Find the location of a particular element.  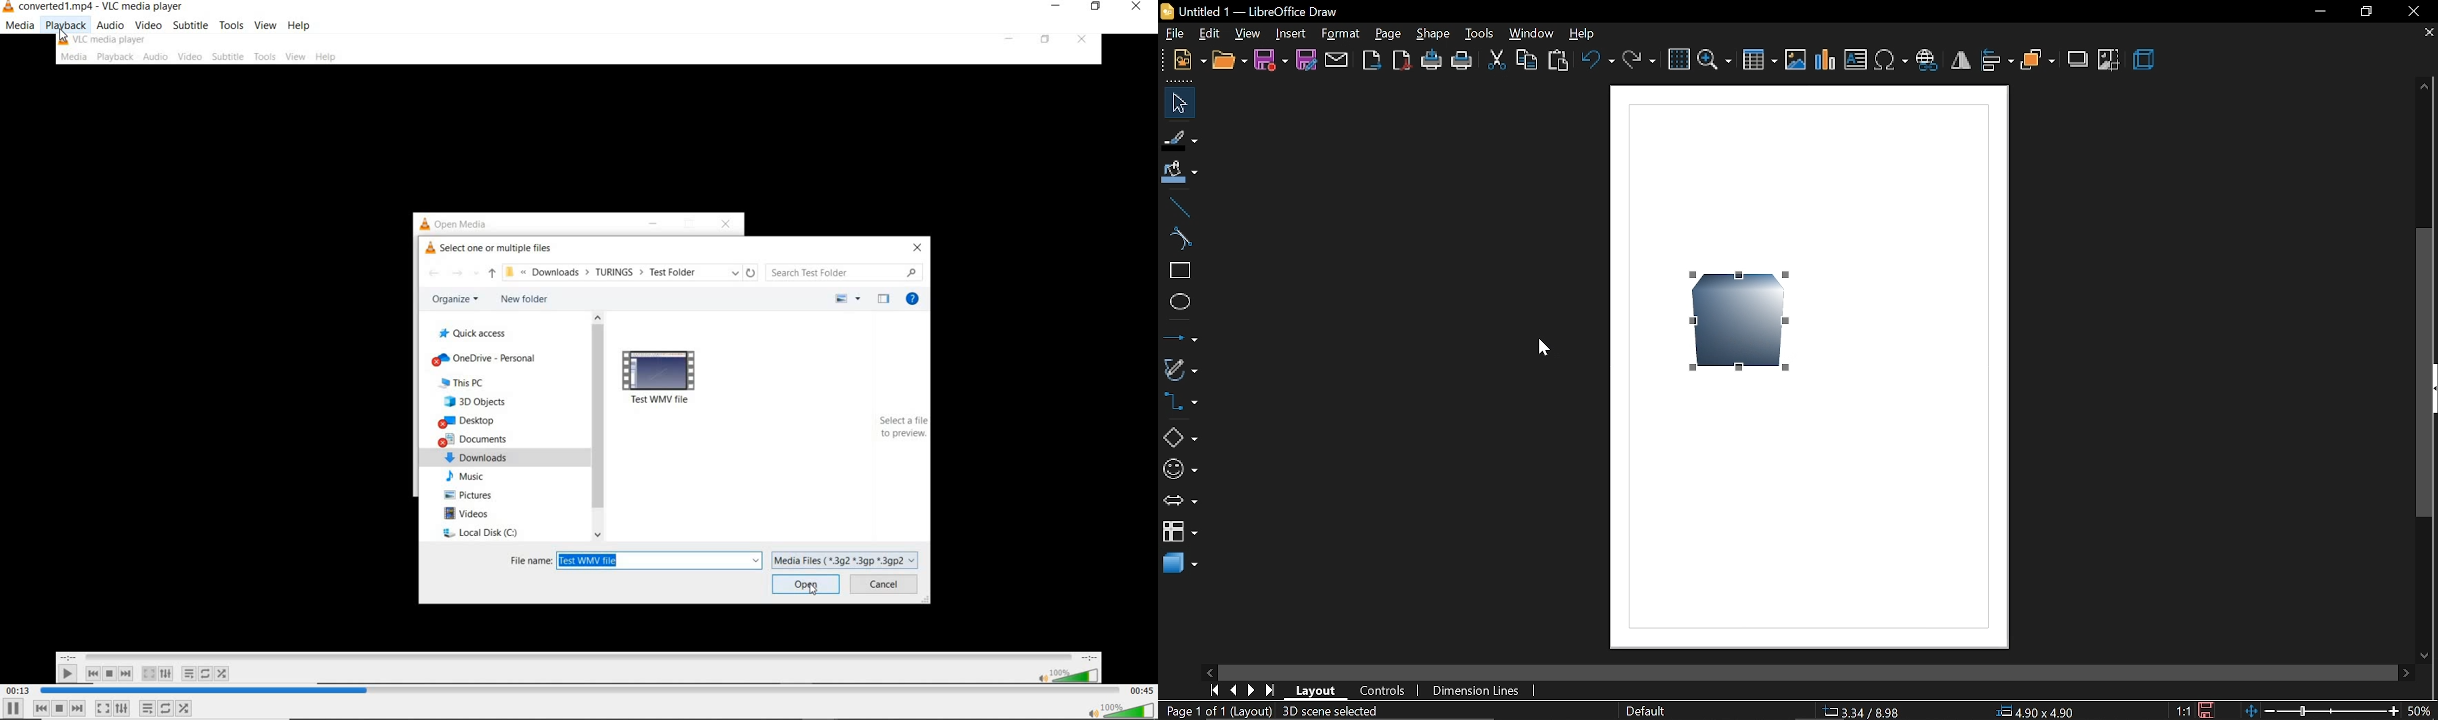

go to first page is located at coordinates (1211, 691).